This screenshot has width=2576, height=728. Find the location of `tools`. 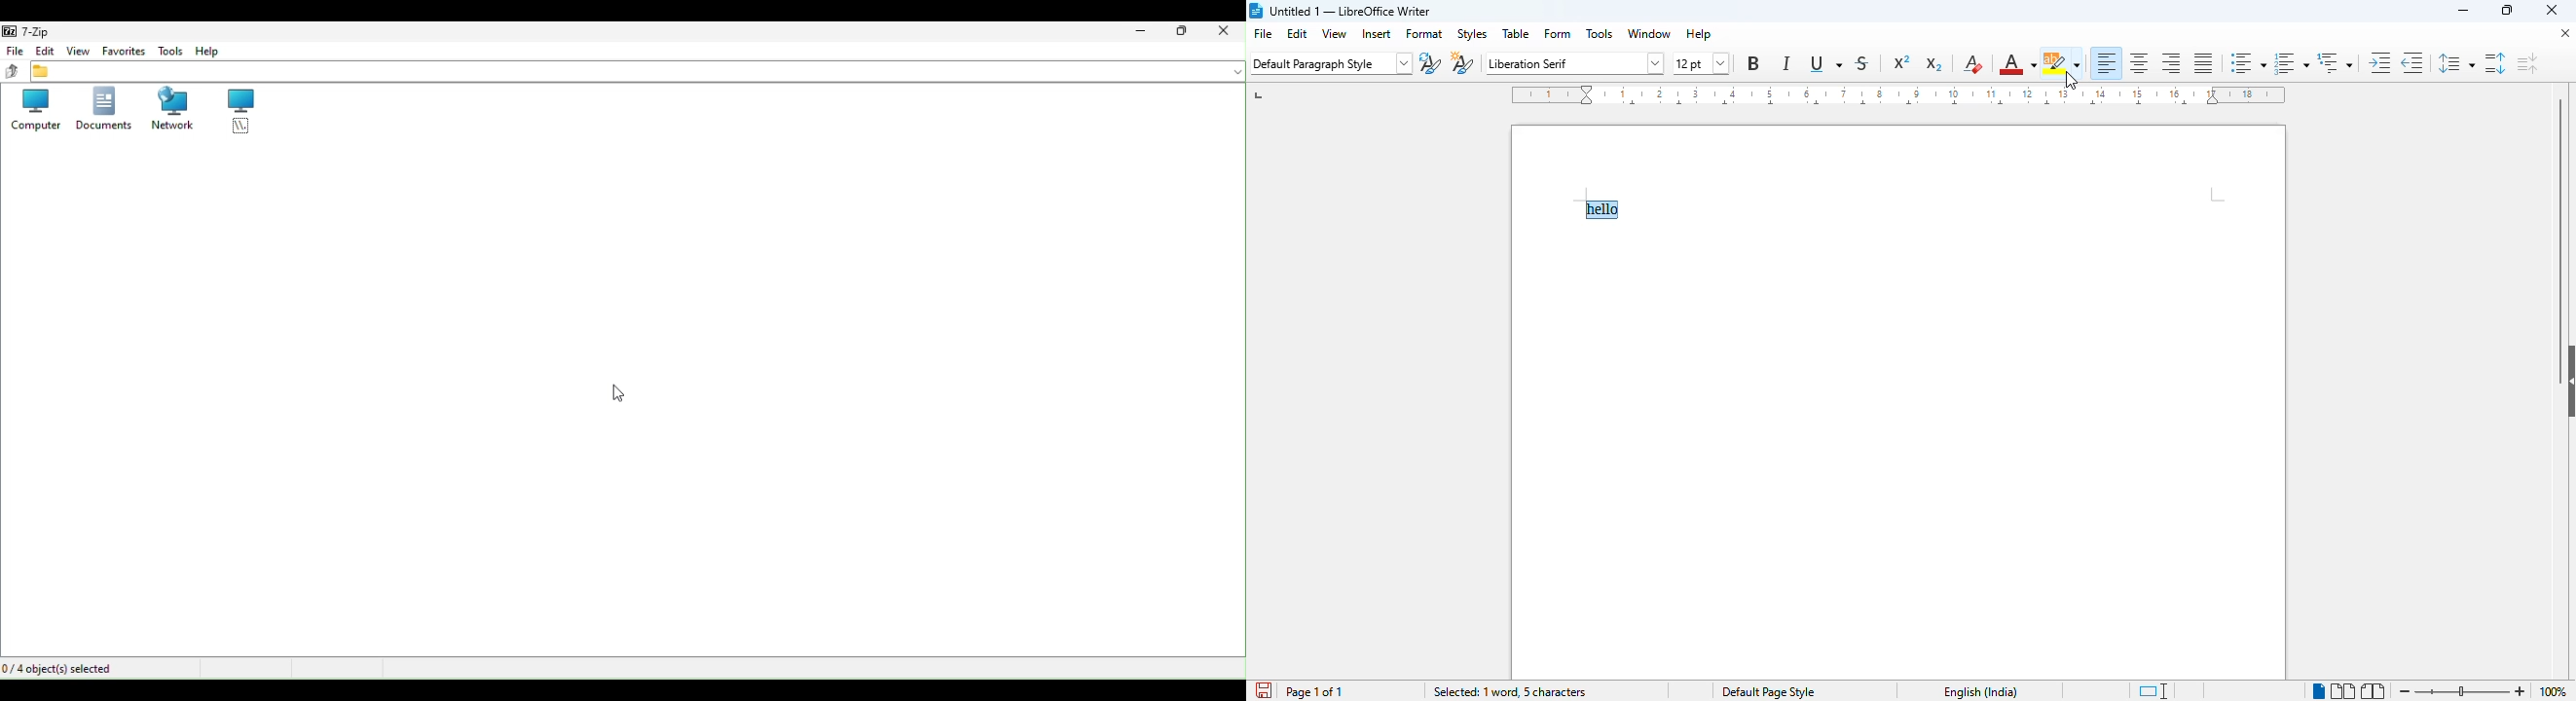

tools is located at coordinates (1600, 34).